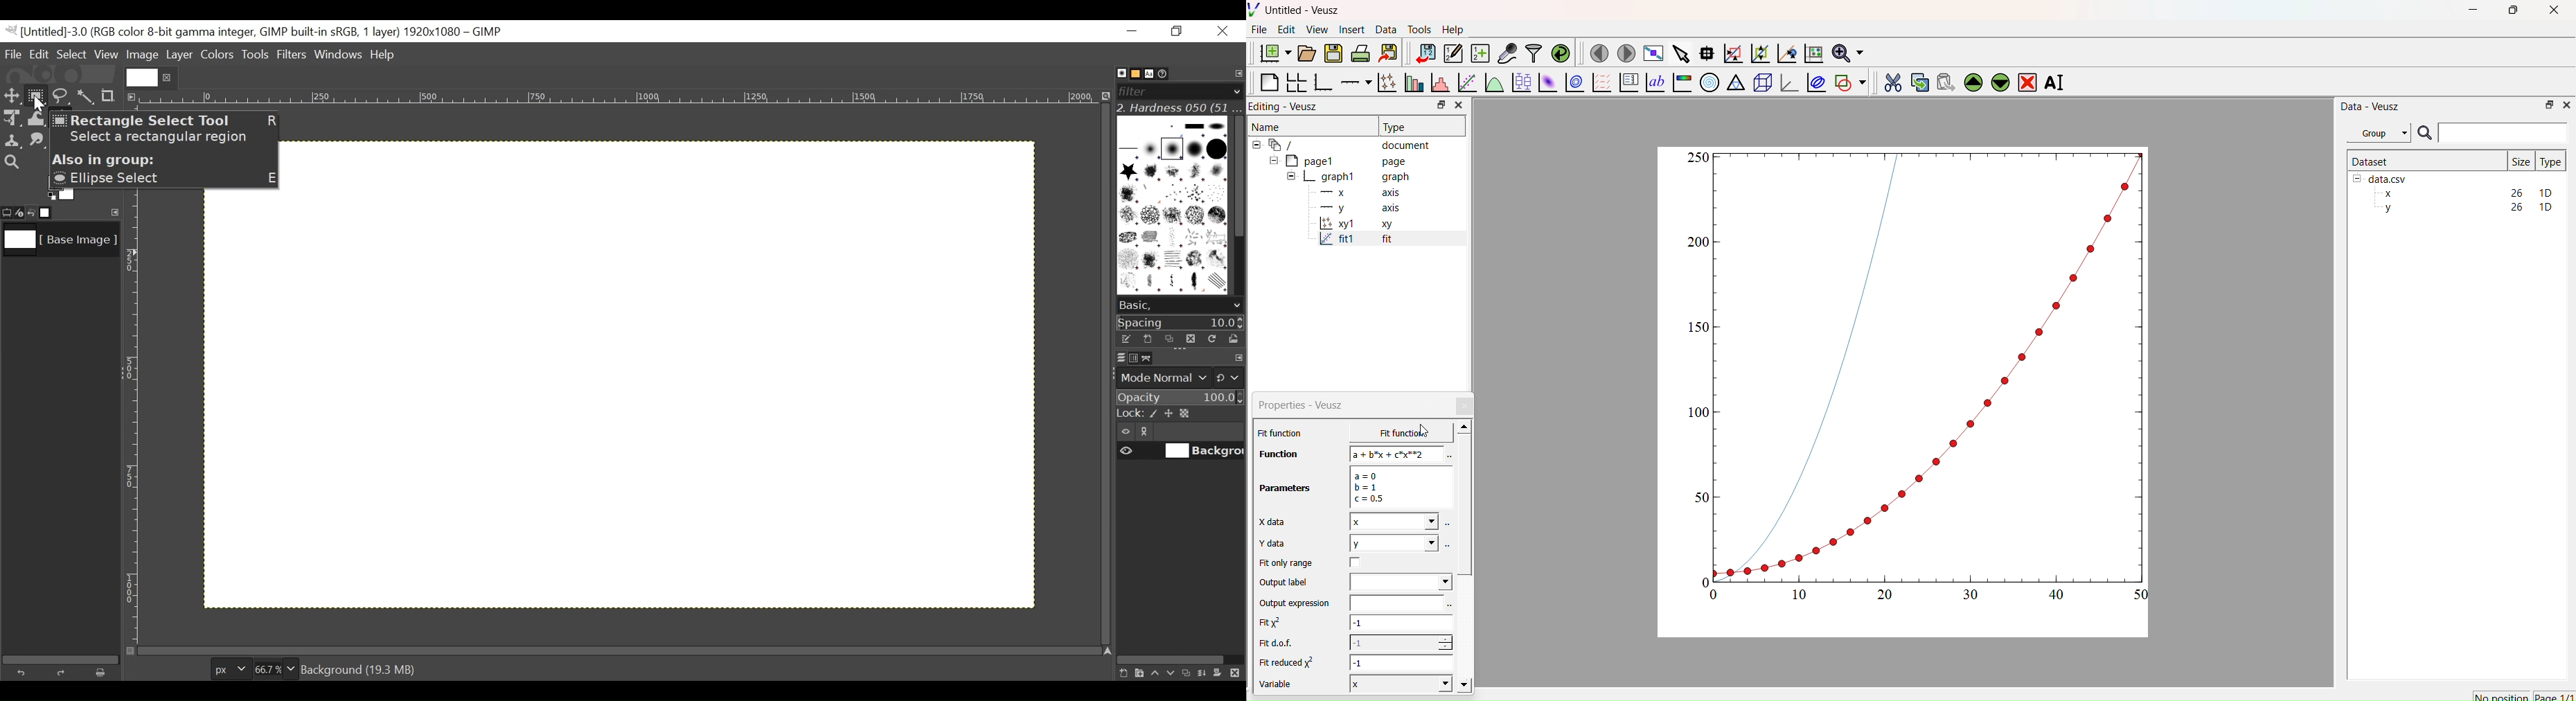 The width and height of the screenshot is (2576, 728). I want to click on Select by color tool, so click(88, 95).